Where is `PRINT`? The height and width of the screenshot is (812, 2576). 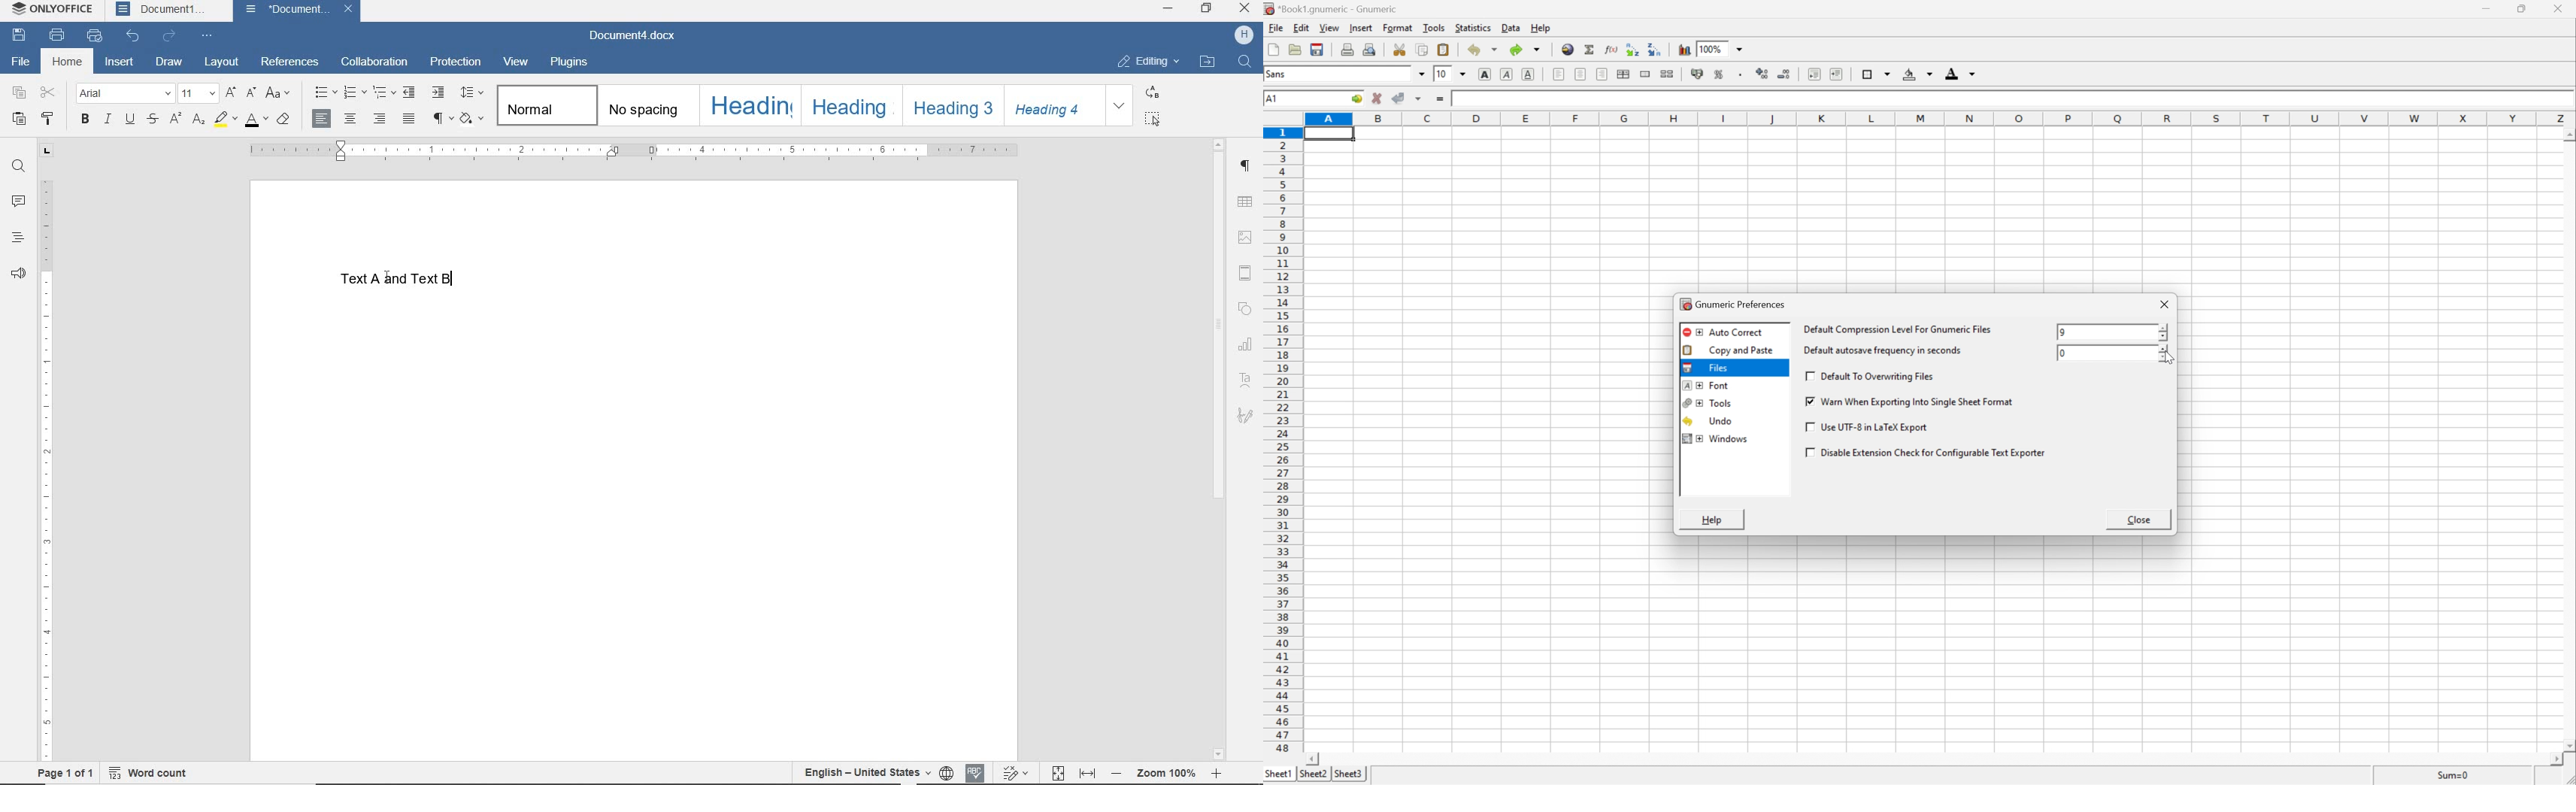
PRINT is located at coordinates (56, 36).